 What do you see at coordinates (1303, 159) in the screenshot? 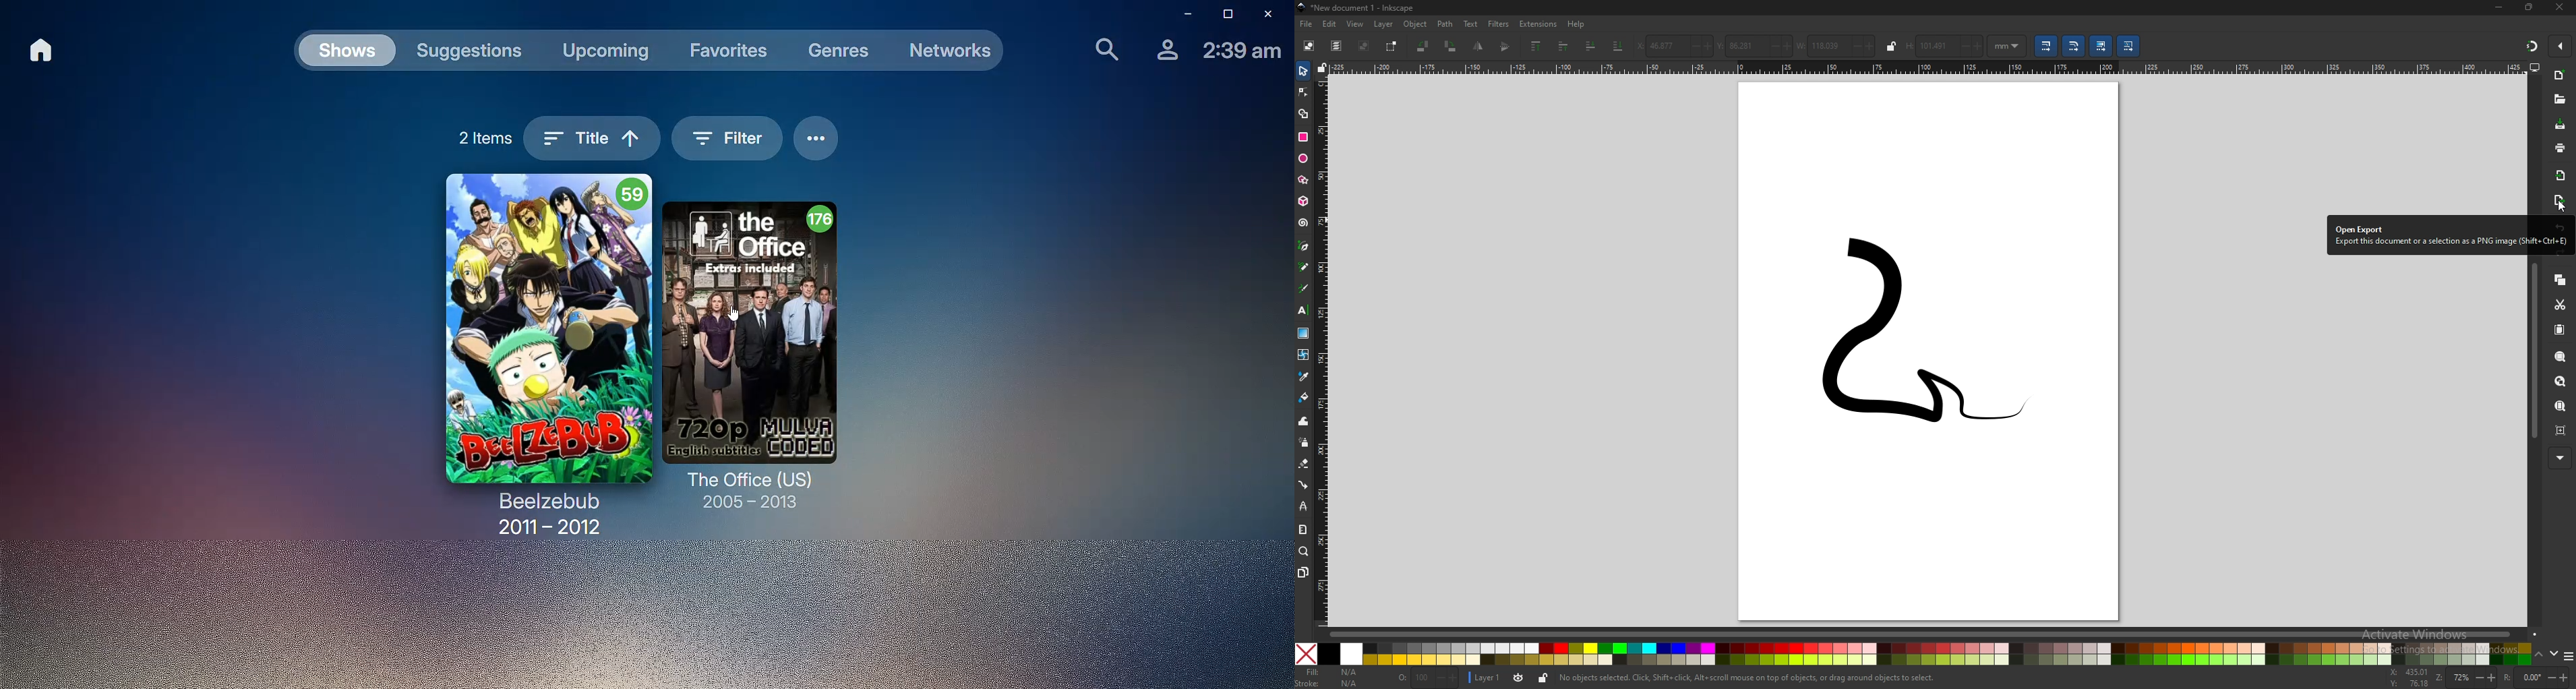
I see `ellipse` at bounding box center [1303, 159].